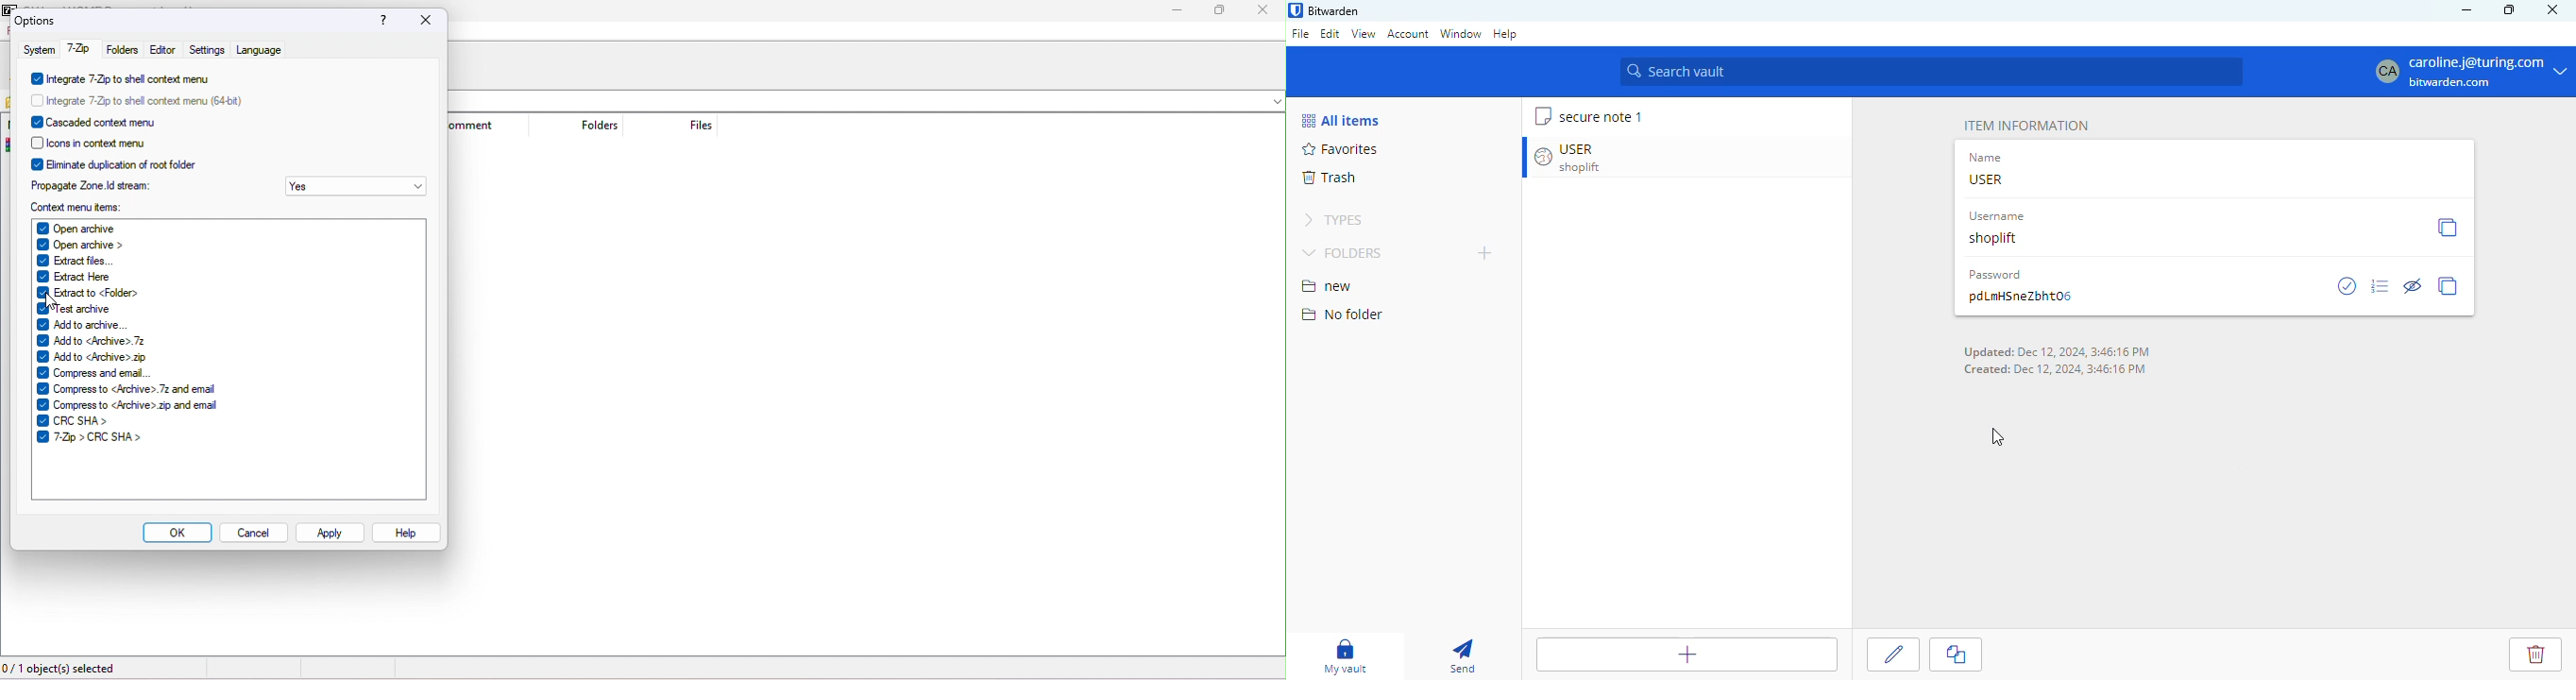 Image resolution: width=2576 pixels, height=700 pixels. What do you see at coordinates (100, 244) in the screenshot?
I see `open archive>` at bounding box center [100, 244].